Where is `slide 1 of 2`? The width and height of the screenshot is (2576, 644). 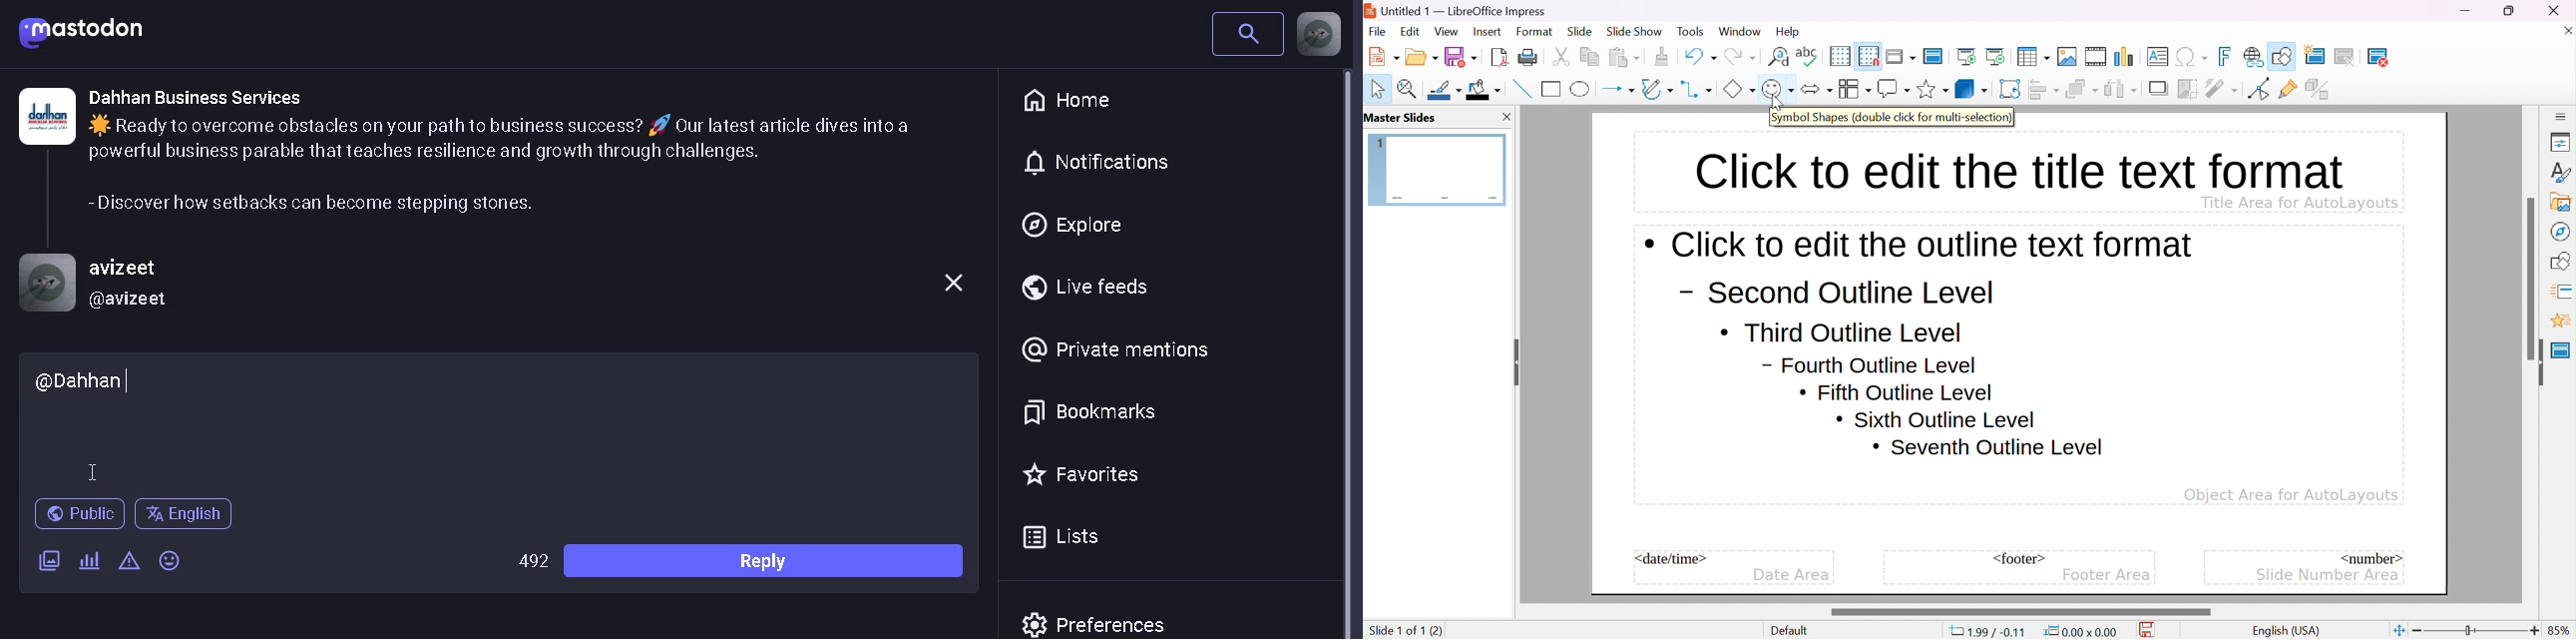
slide 1 of 2 is located at coordinates (1398, 630).